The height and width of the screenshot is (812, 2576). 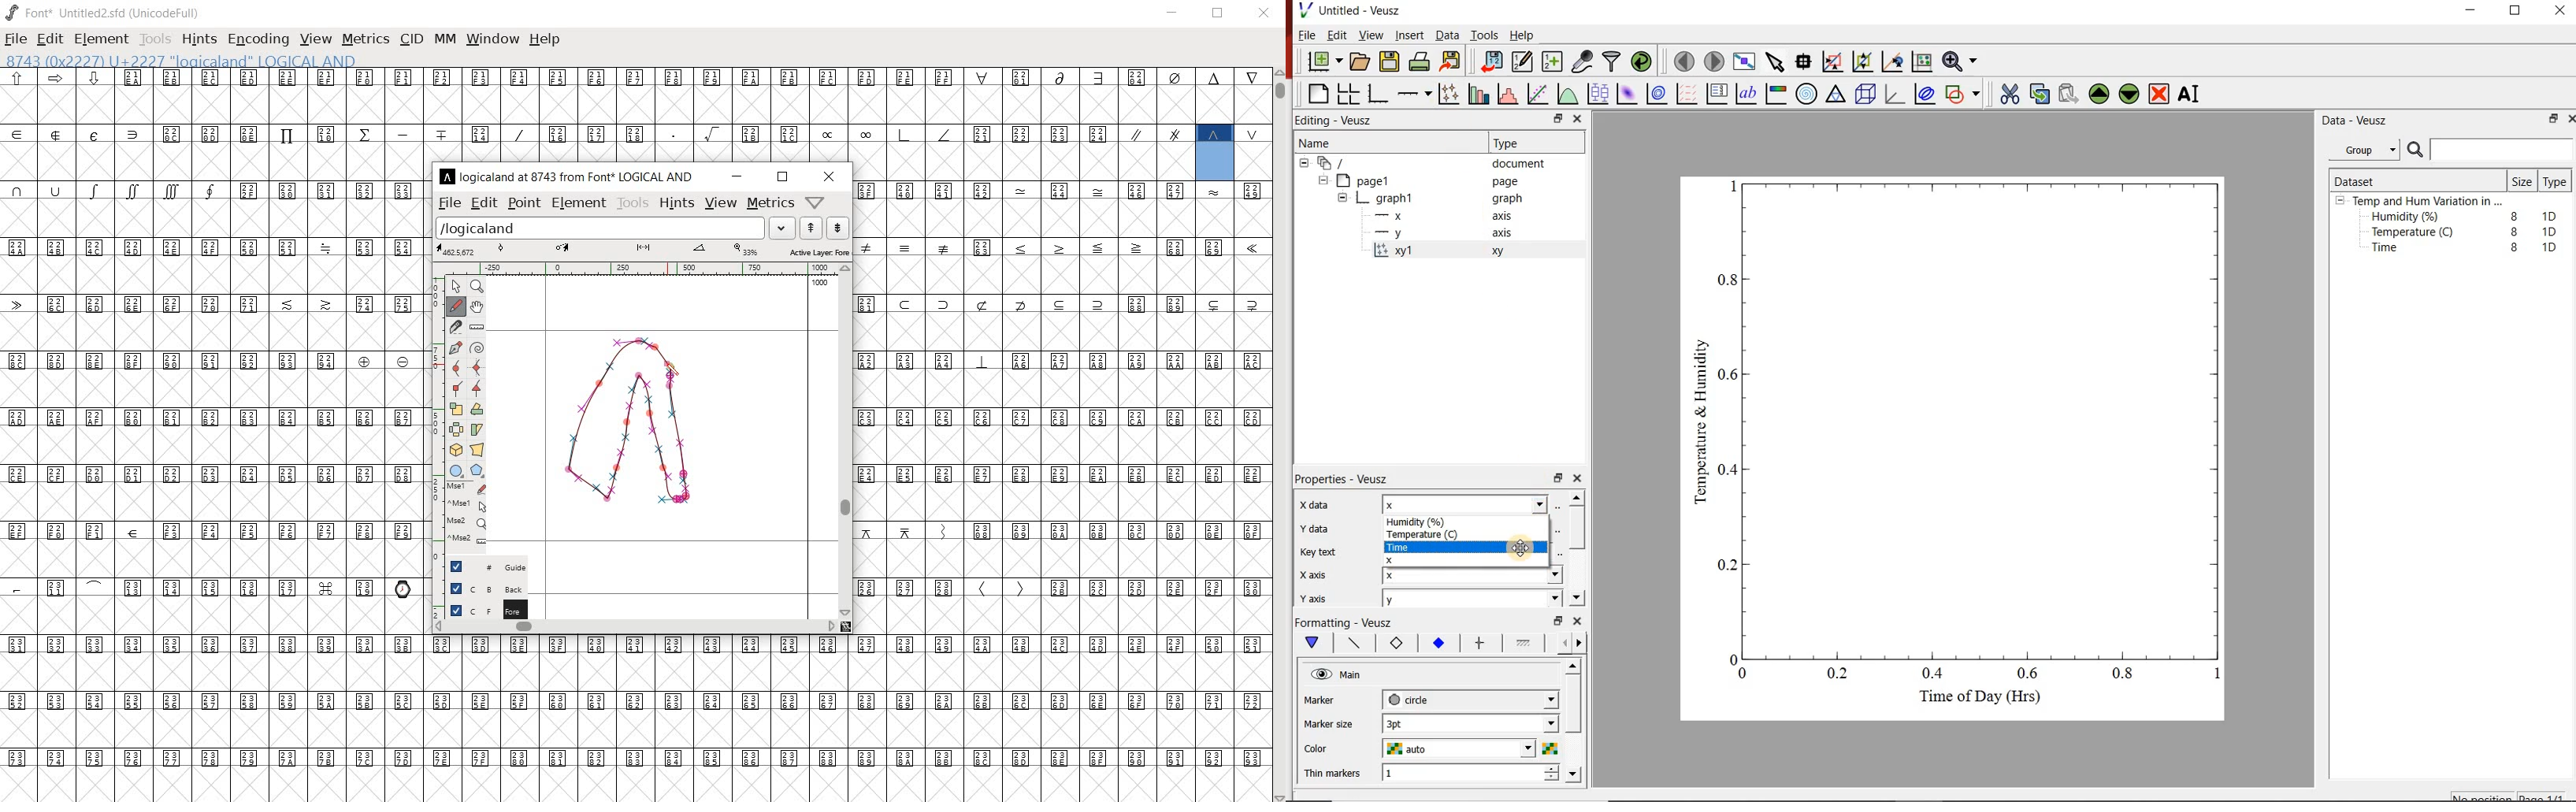 What do you see at coordinates (2358, 121) in the screenshot?
I see `Data - Veusz` at bounding box center [2358, 121].